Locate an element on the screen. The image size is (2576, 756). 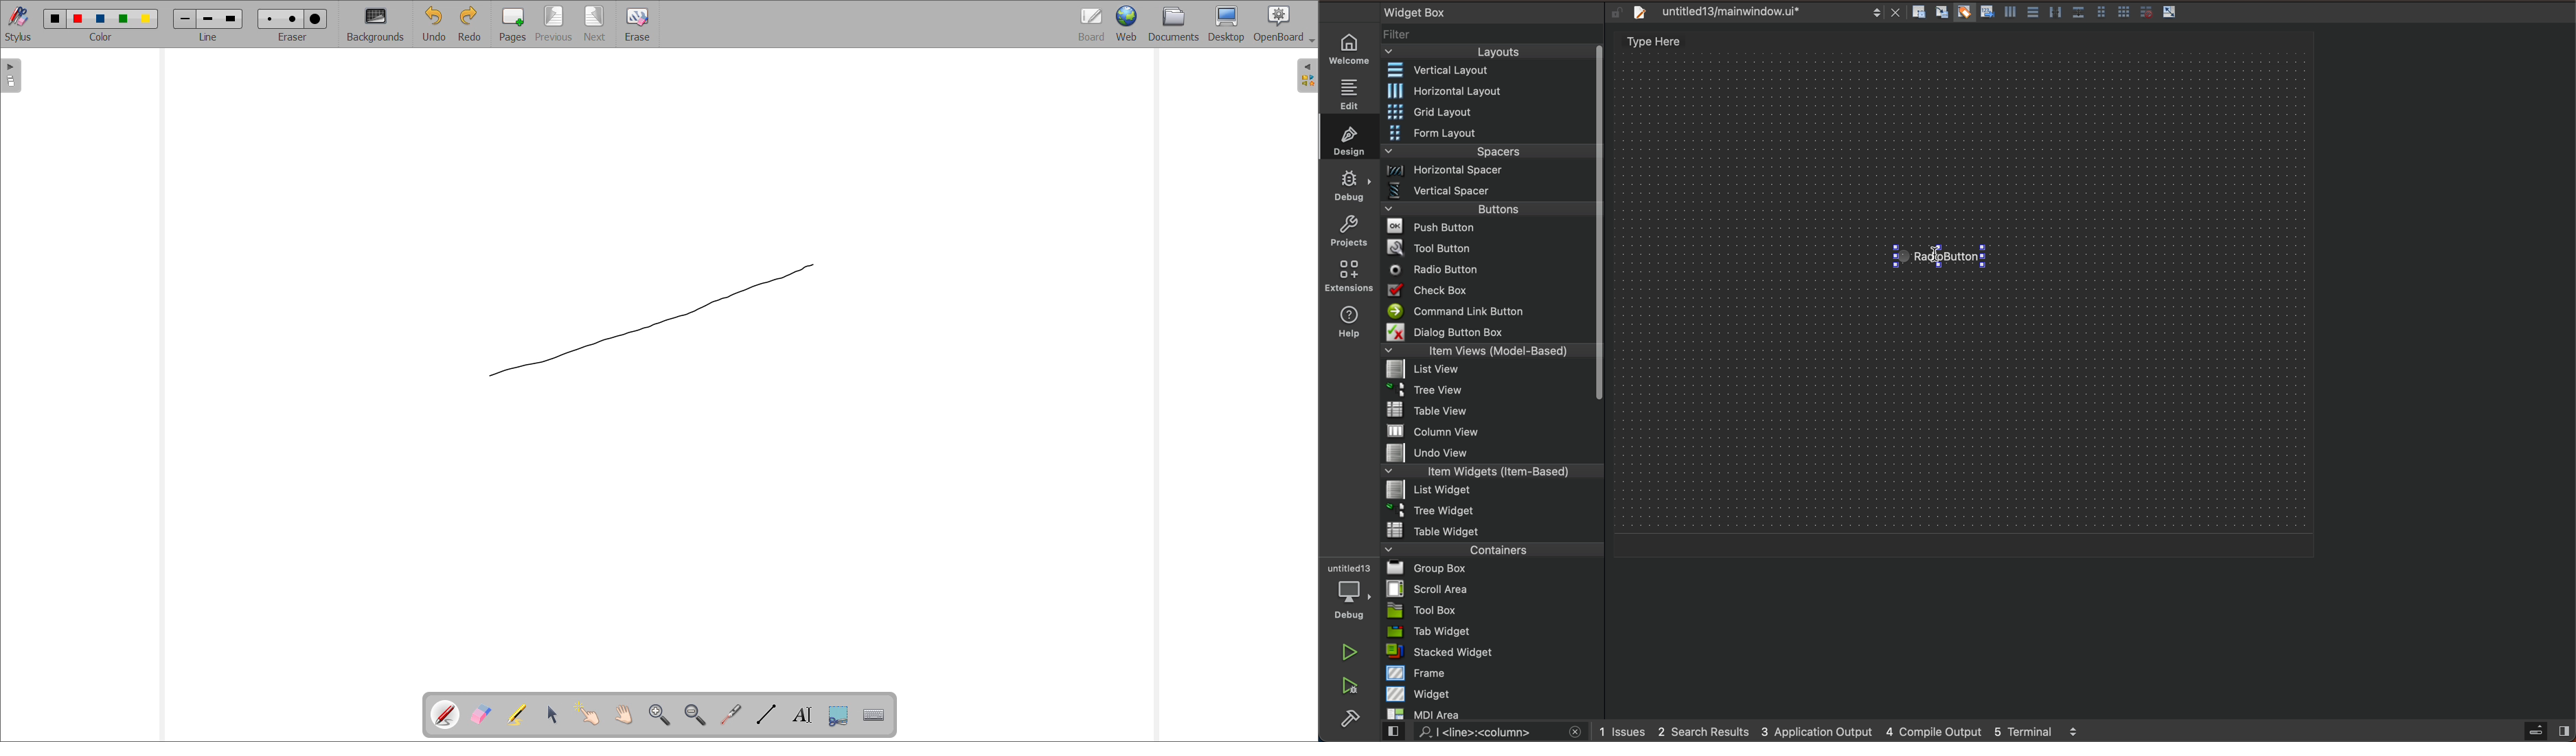
line width size is located at coordinates (231, 19).